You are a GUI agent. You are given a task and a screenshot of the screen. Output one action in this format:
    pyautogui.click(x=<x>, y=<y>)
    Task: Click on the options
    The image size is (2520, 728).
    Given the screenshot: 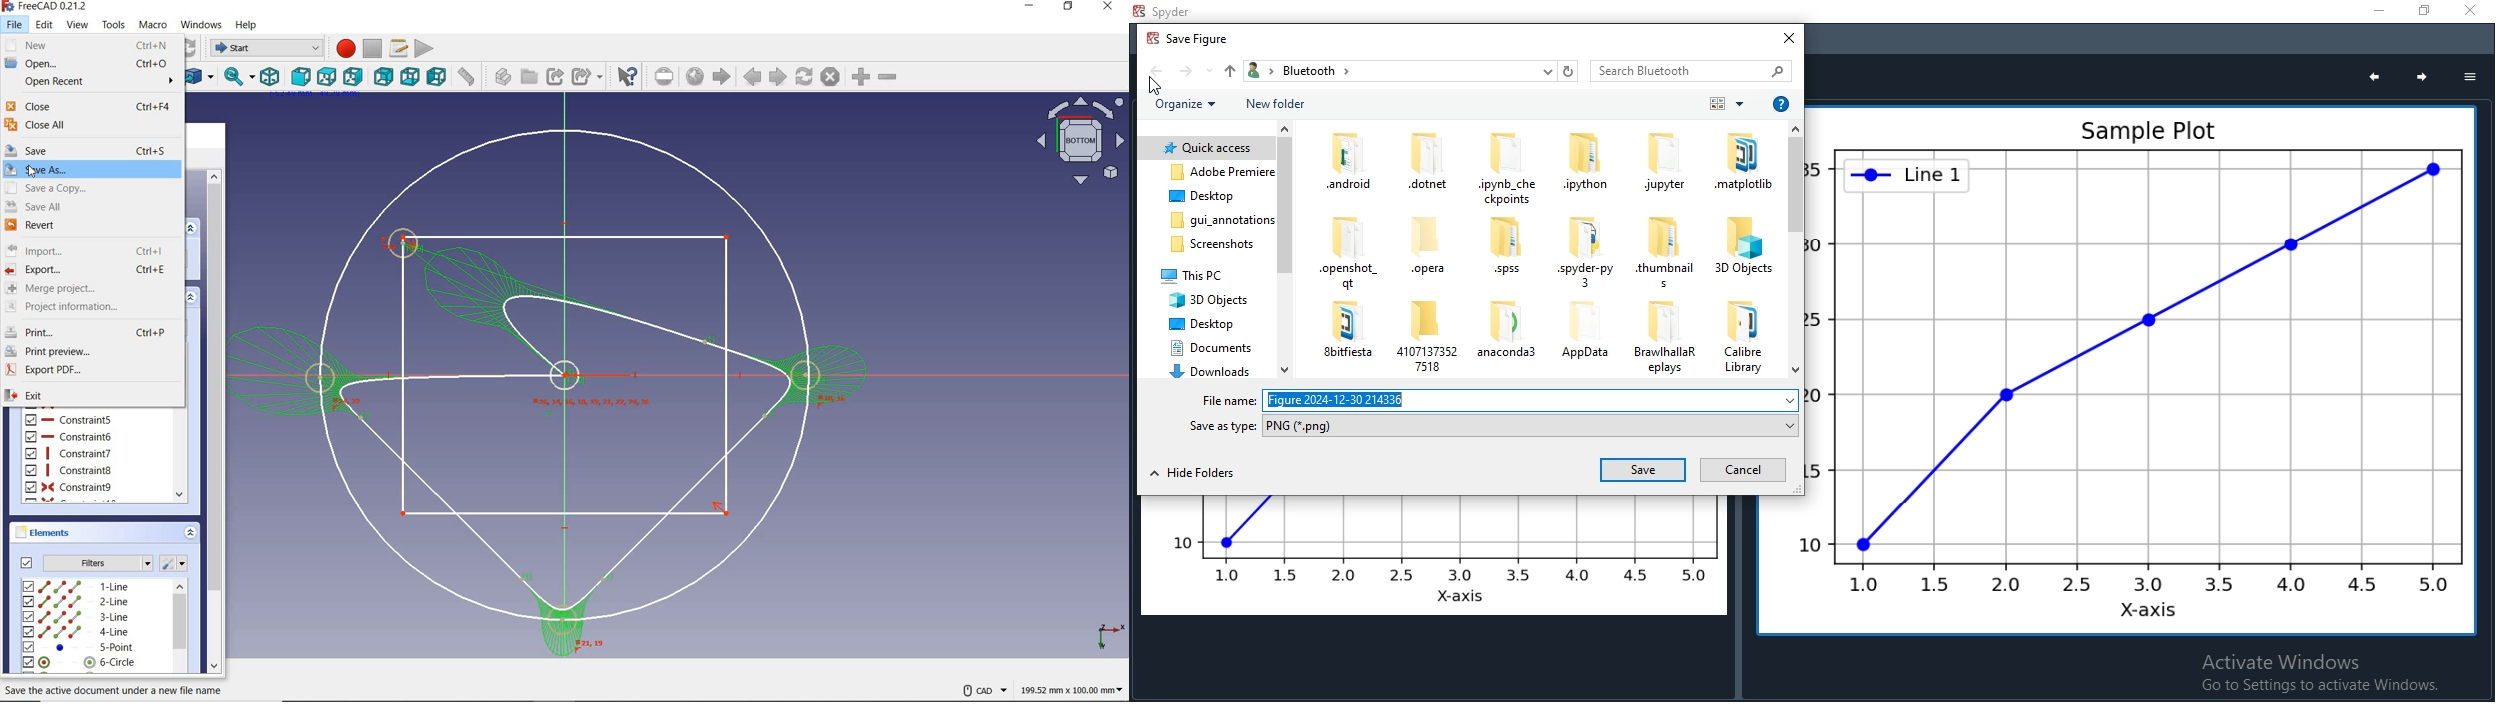 What is the action you would take?
    pyautogui.click(x=2475, y=73)
    